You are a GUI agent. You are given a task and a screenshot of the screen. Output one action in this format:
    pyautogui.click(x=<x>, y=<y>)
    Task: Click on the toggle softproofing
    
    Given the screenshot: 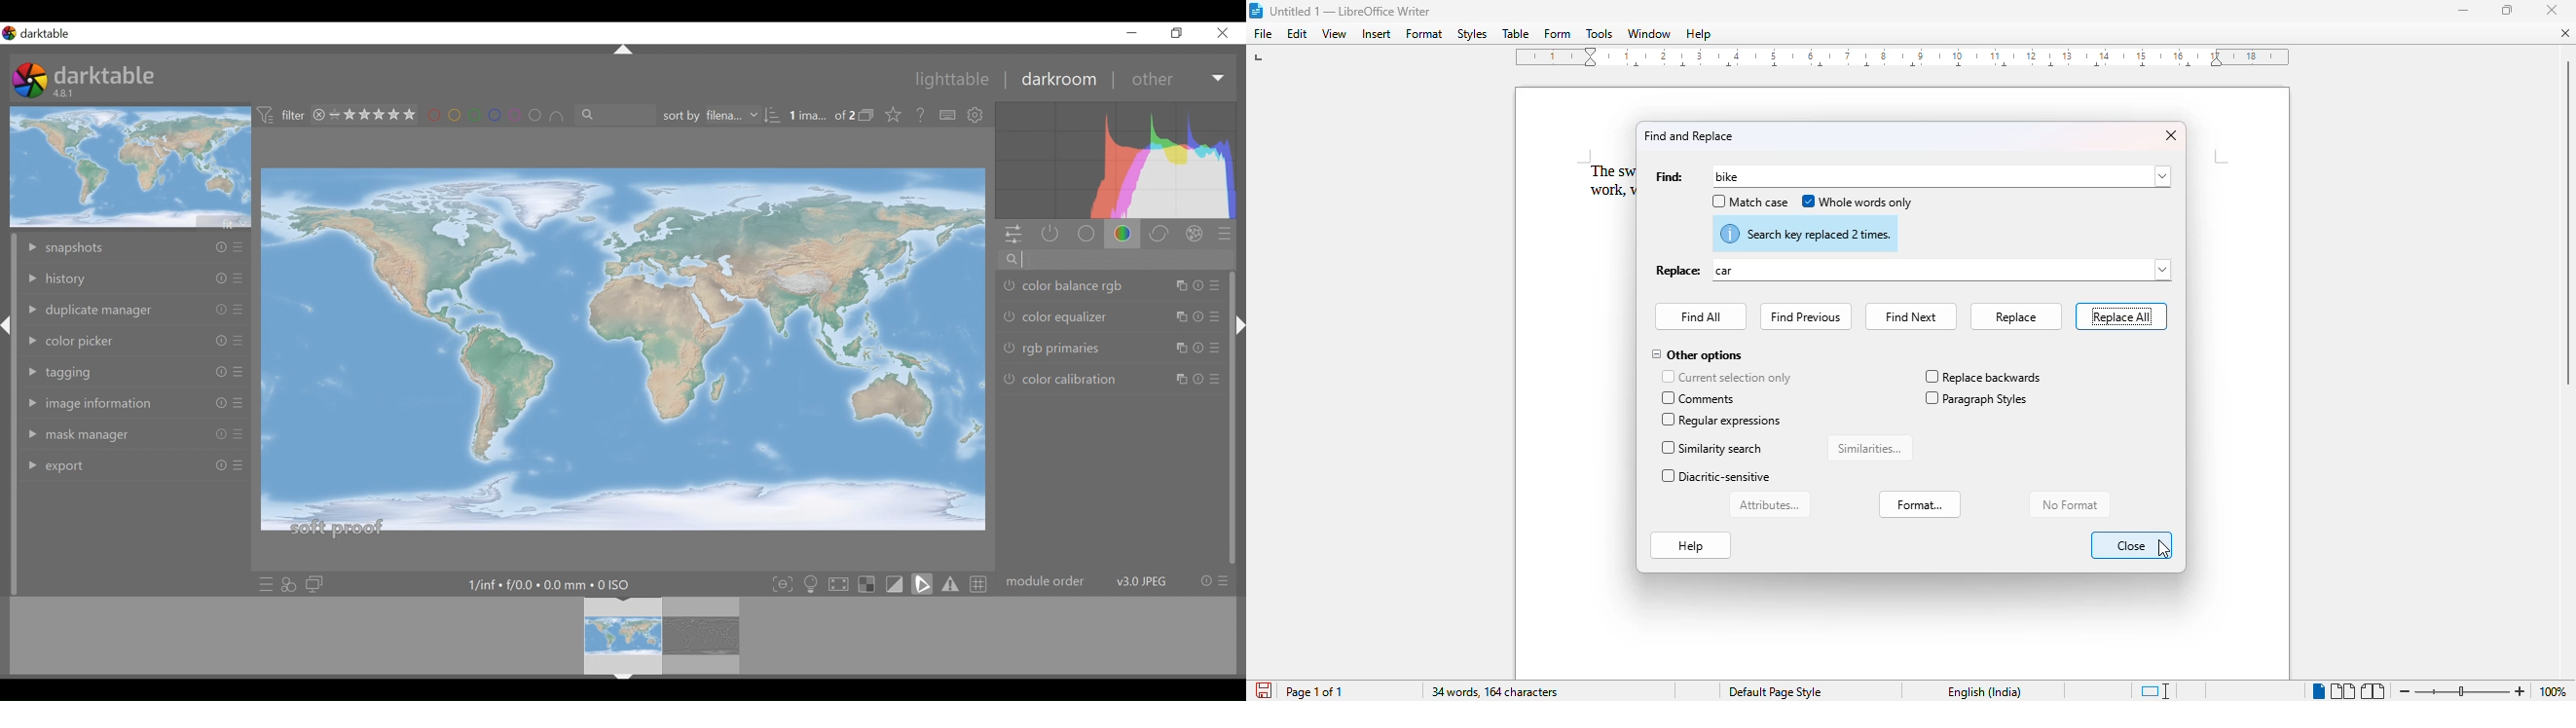 What is the action you would take?
    pyautogui.click(x=924, y=584)
    